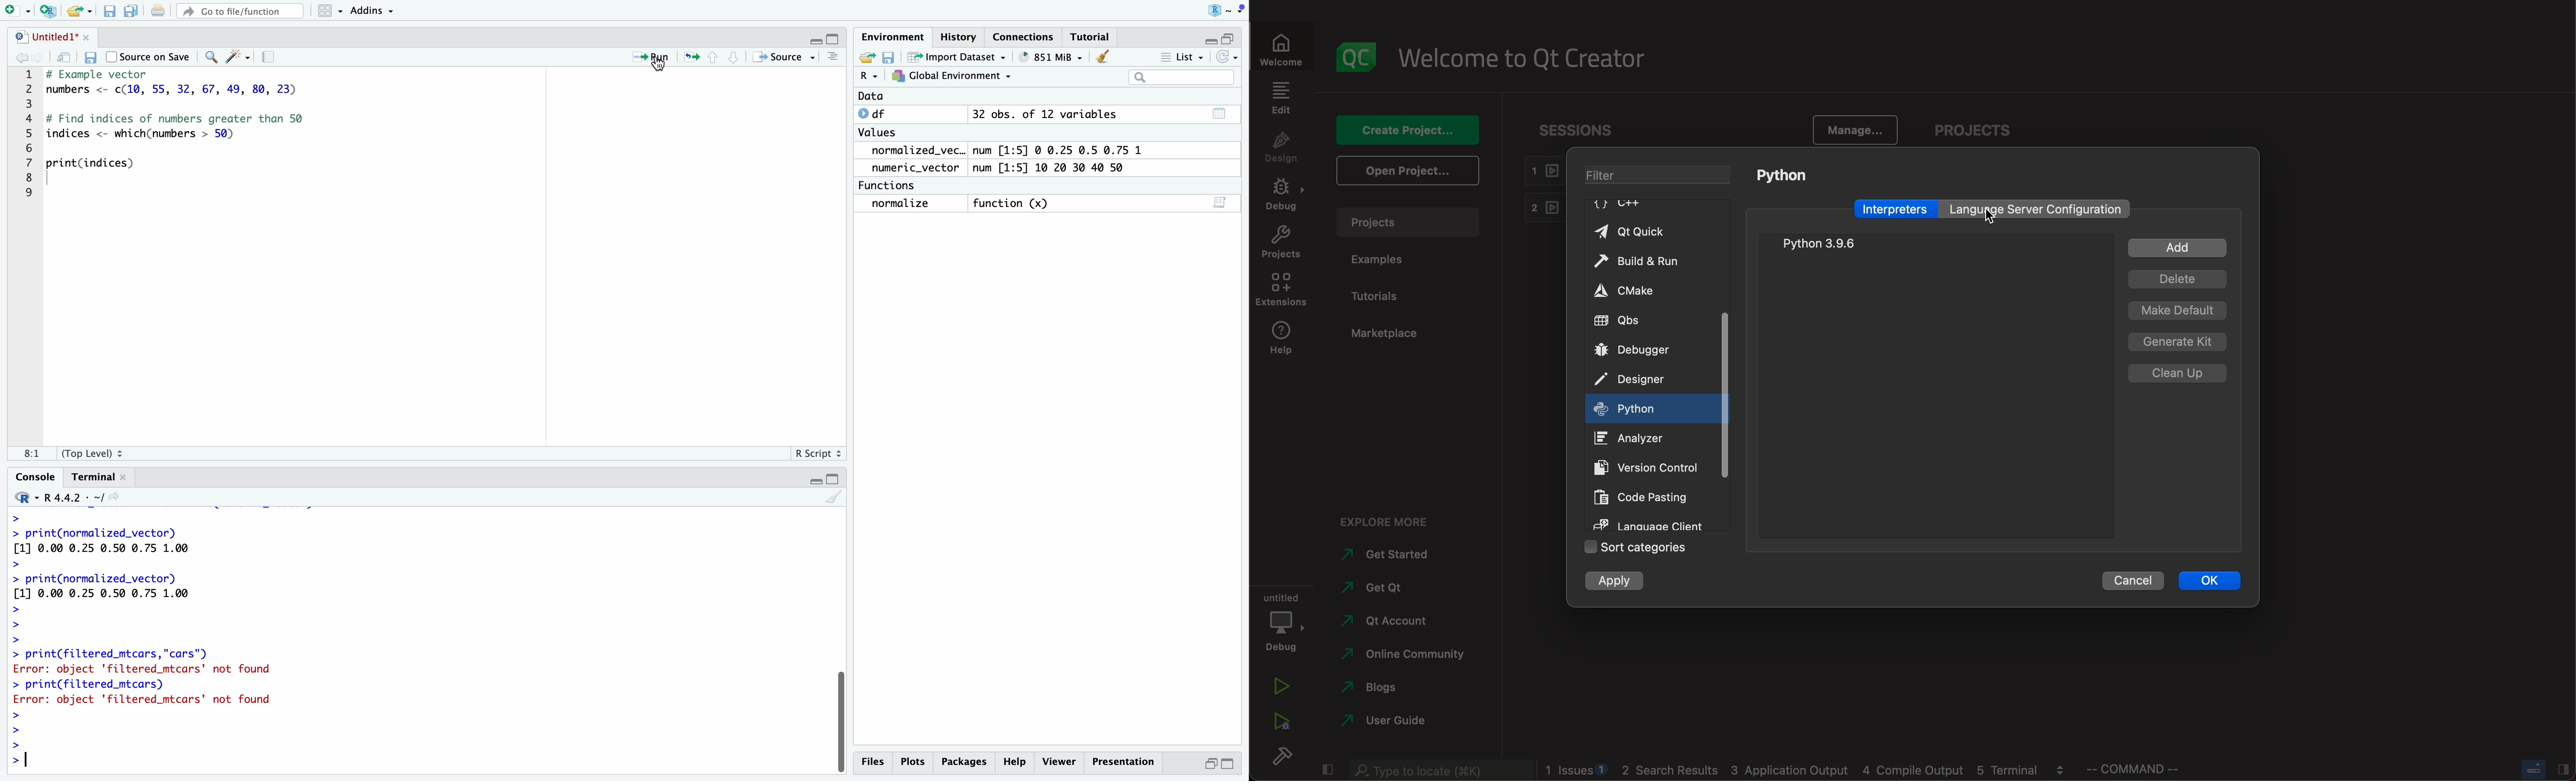  I want to click on Presentation, so click(1122, 759).